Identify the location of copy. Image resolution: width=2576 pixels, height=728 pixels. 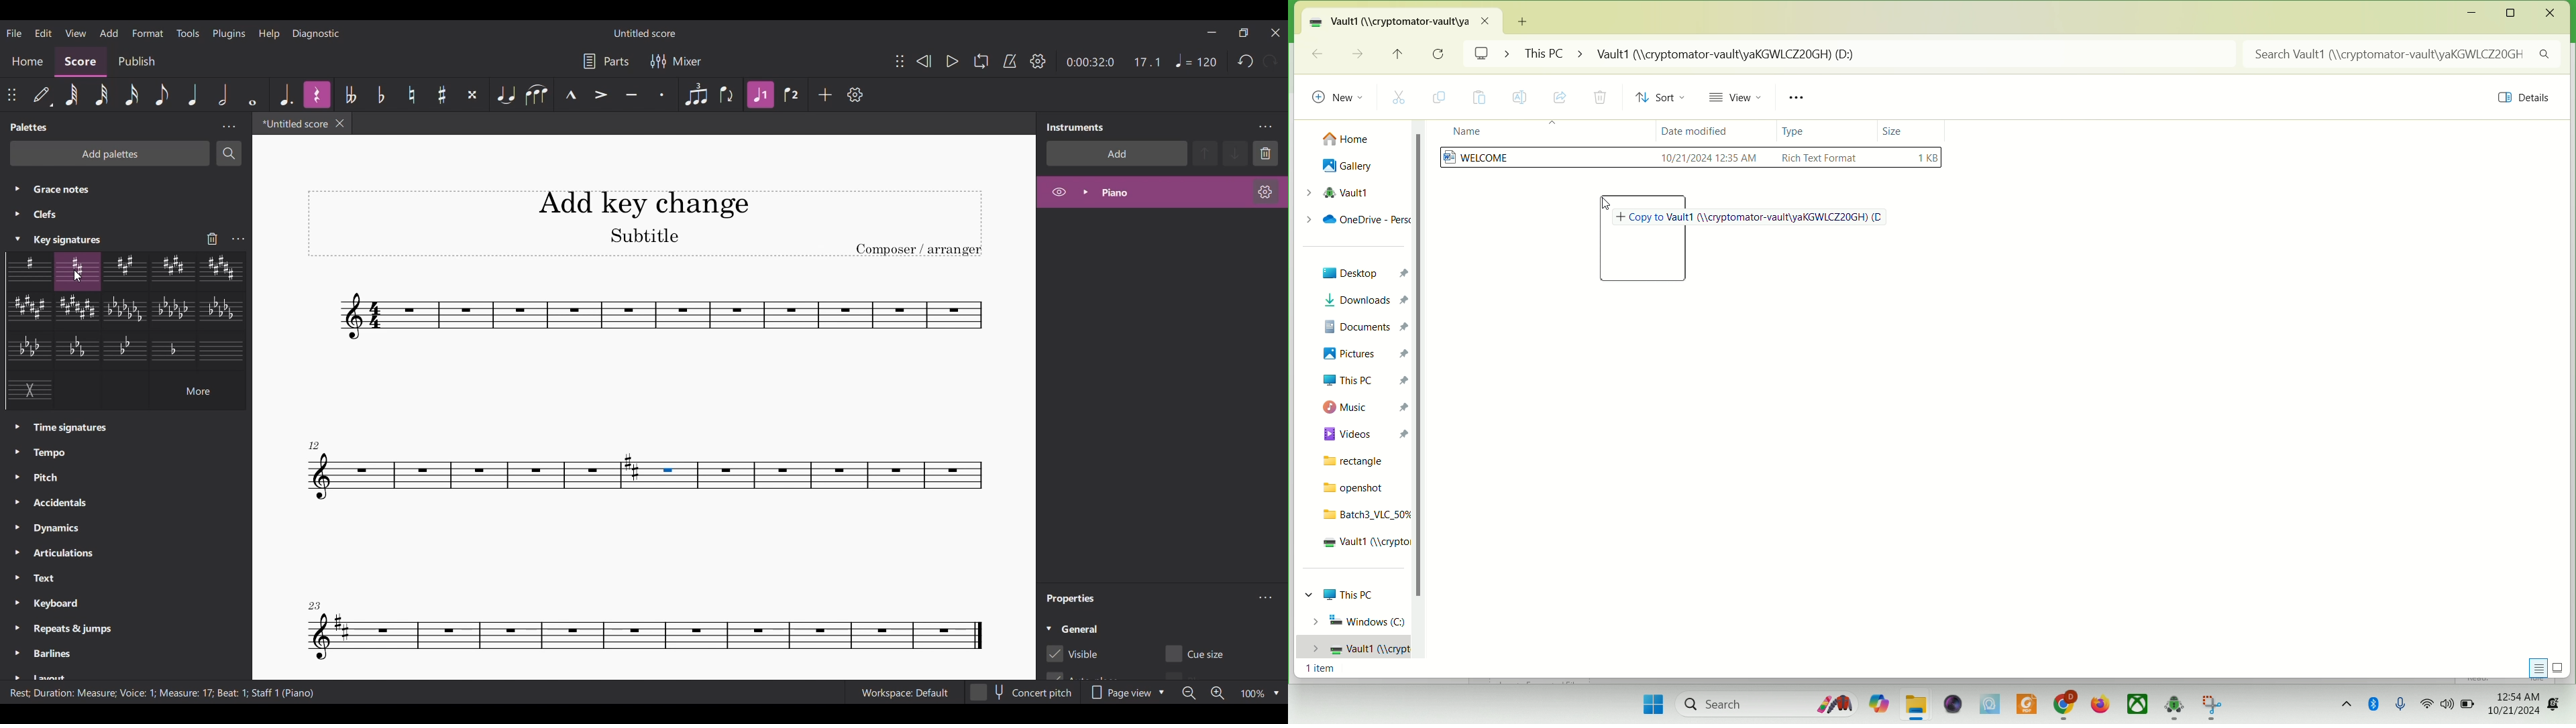
(1444, 98).